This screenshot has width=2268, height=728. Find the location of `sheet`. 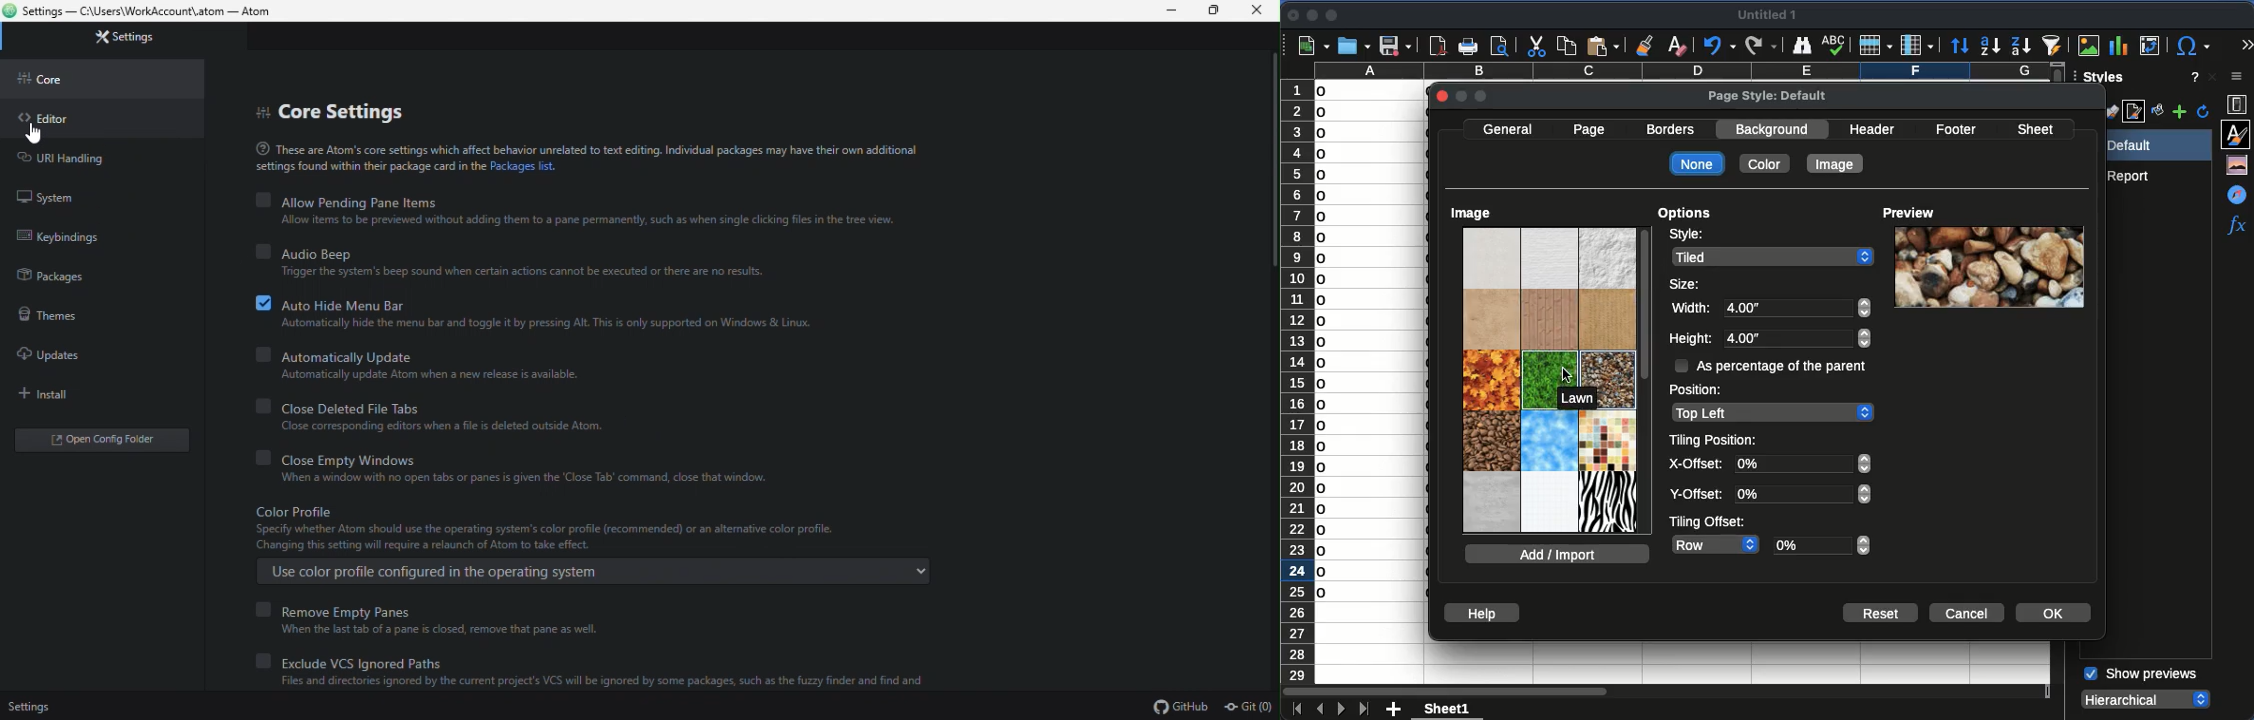

sheet is located at coordinates (1449, 708).